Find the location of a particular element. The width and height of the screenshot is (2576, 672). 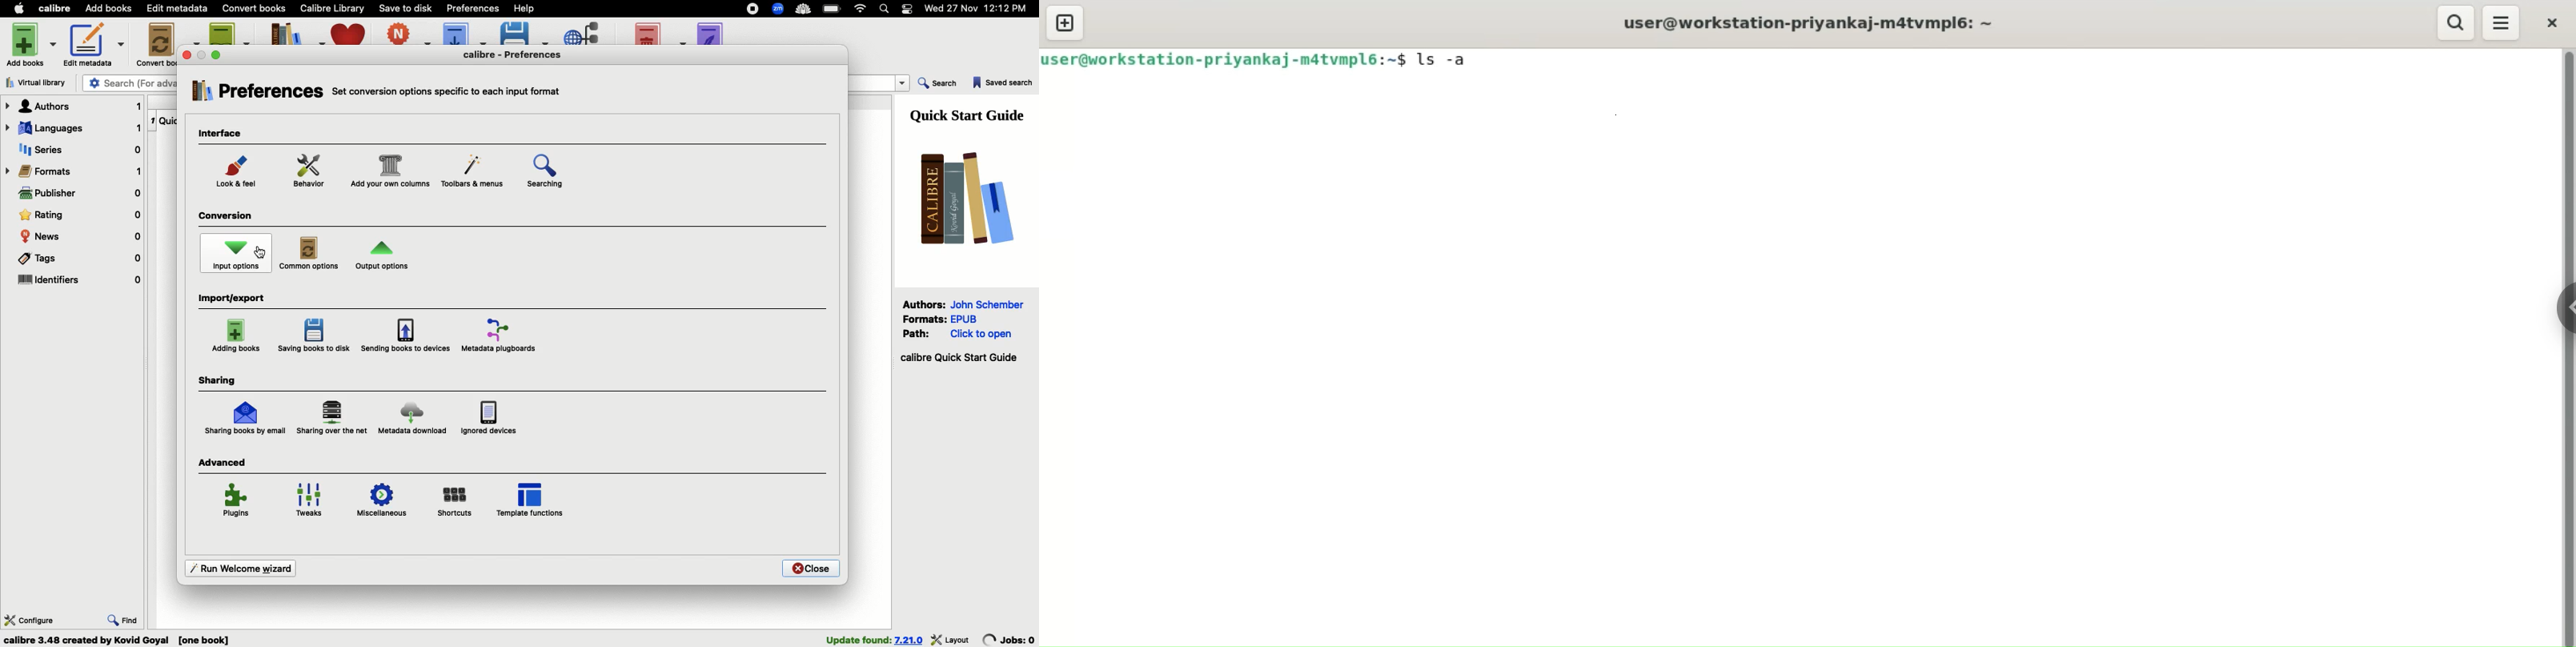

Date is located at coordinates (982, 9).